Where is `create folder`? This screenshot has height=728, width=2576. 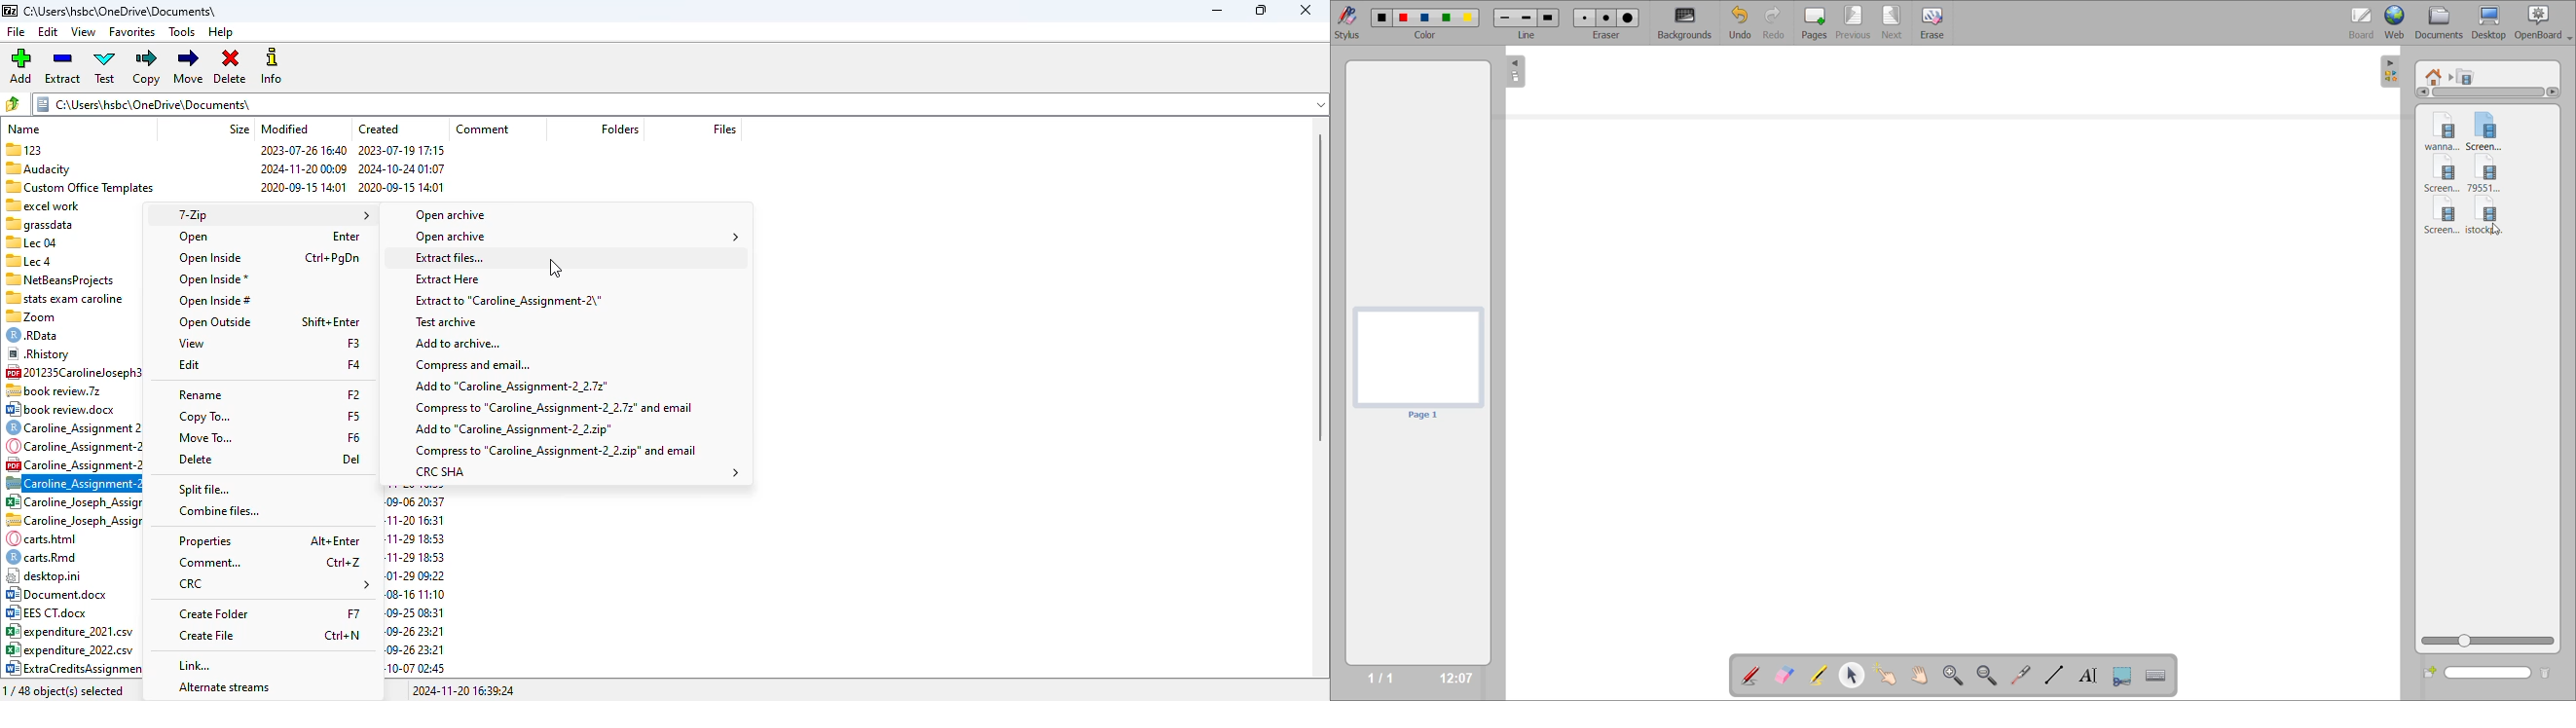
create folder is located at coordinates (213, 614).